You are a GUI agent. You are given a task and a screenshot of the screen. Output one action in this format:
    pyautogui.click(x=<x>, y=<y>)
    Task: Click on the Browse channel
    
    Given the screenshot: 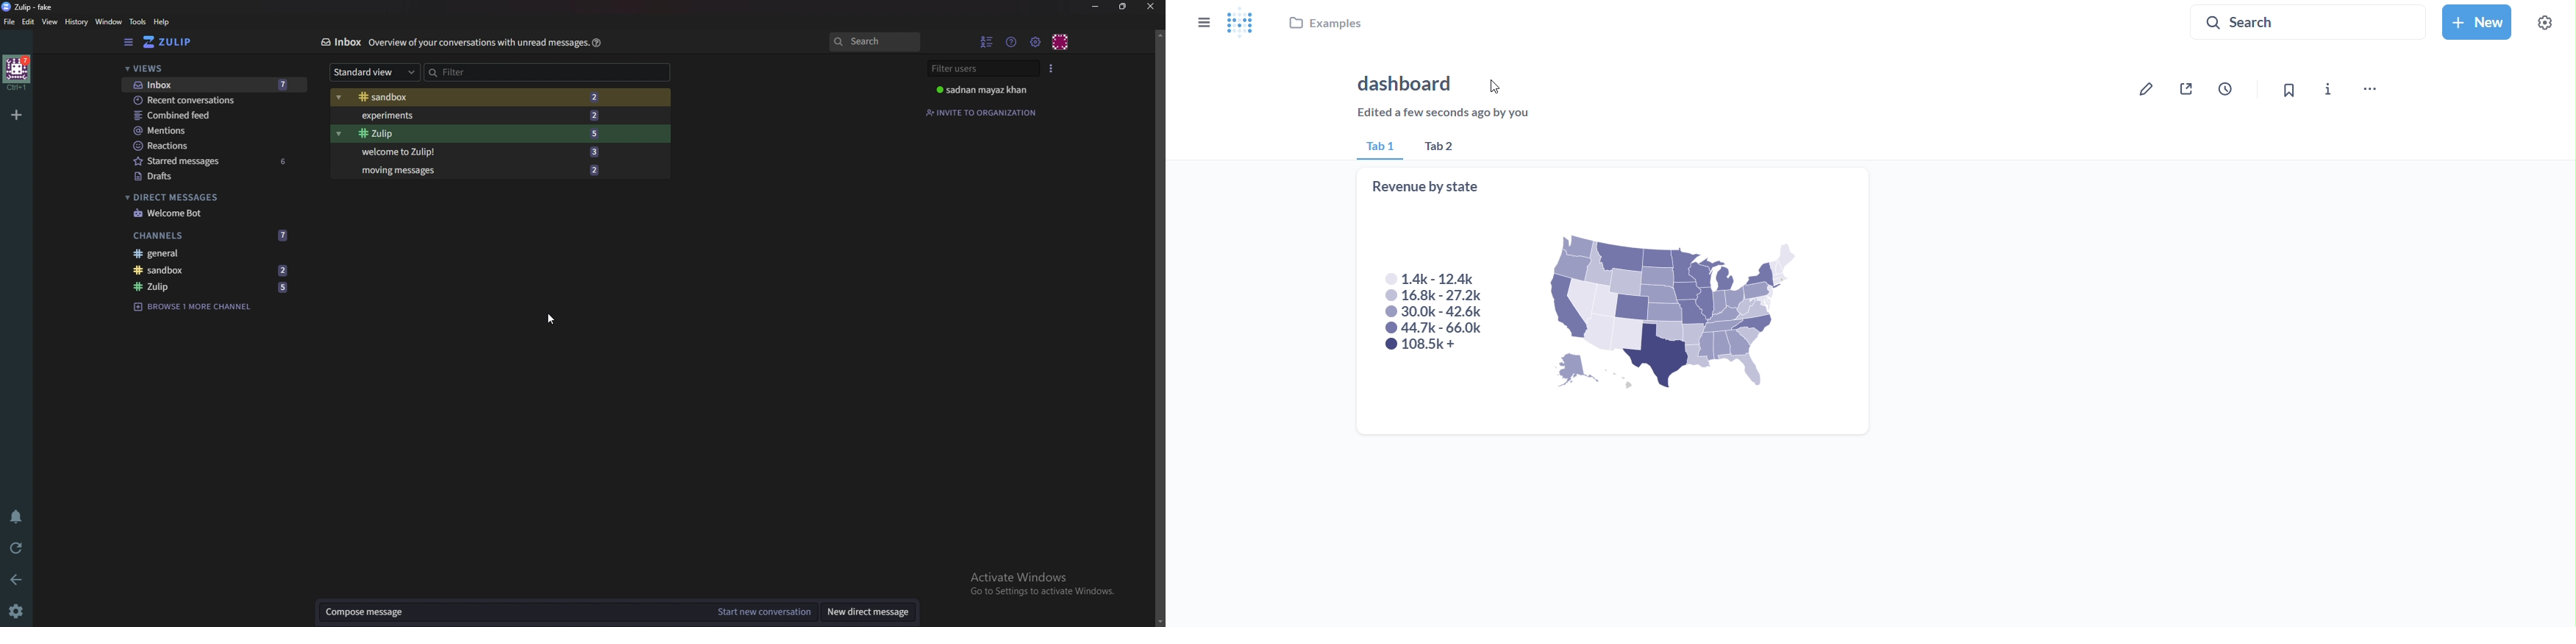 What is the action you would take?
    pyautogui.click(x=199, y=306)
    